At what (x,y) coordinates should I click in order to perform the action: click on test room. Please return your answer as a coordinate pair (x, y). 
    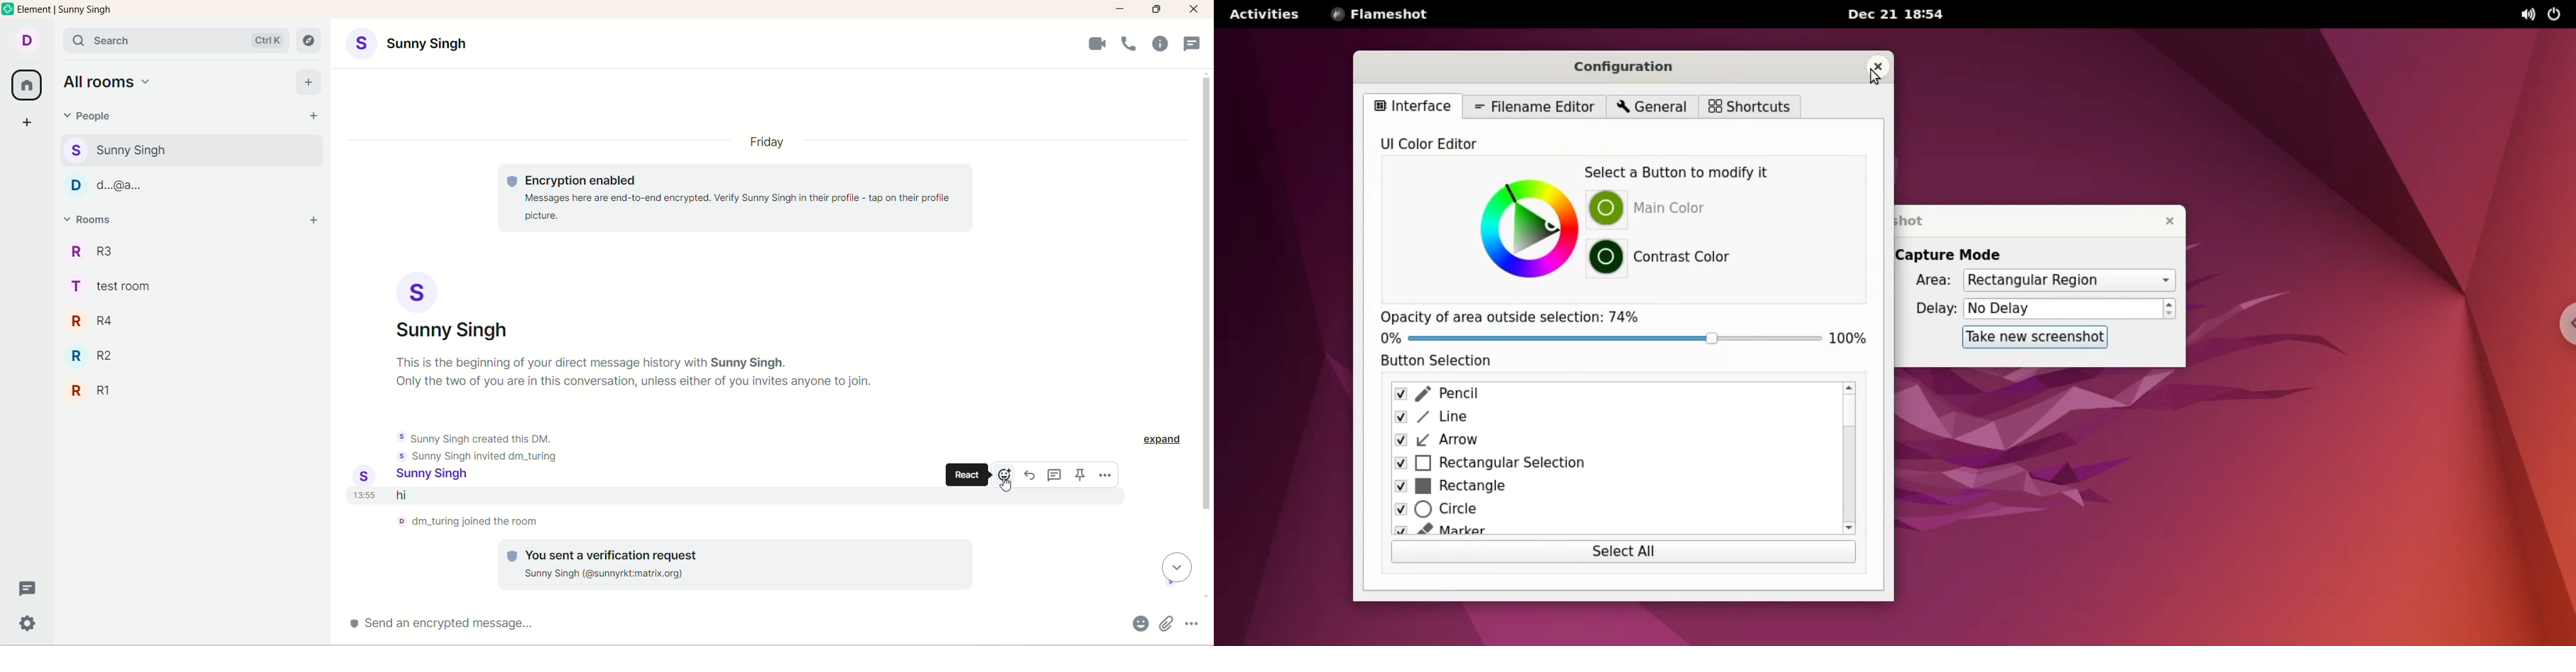
    Looking at the image, I should click on (116, 286).